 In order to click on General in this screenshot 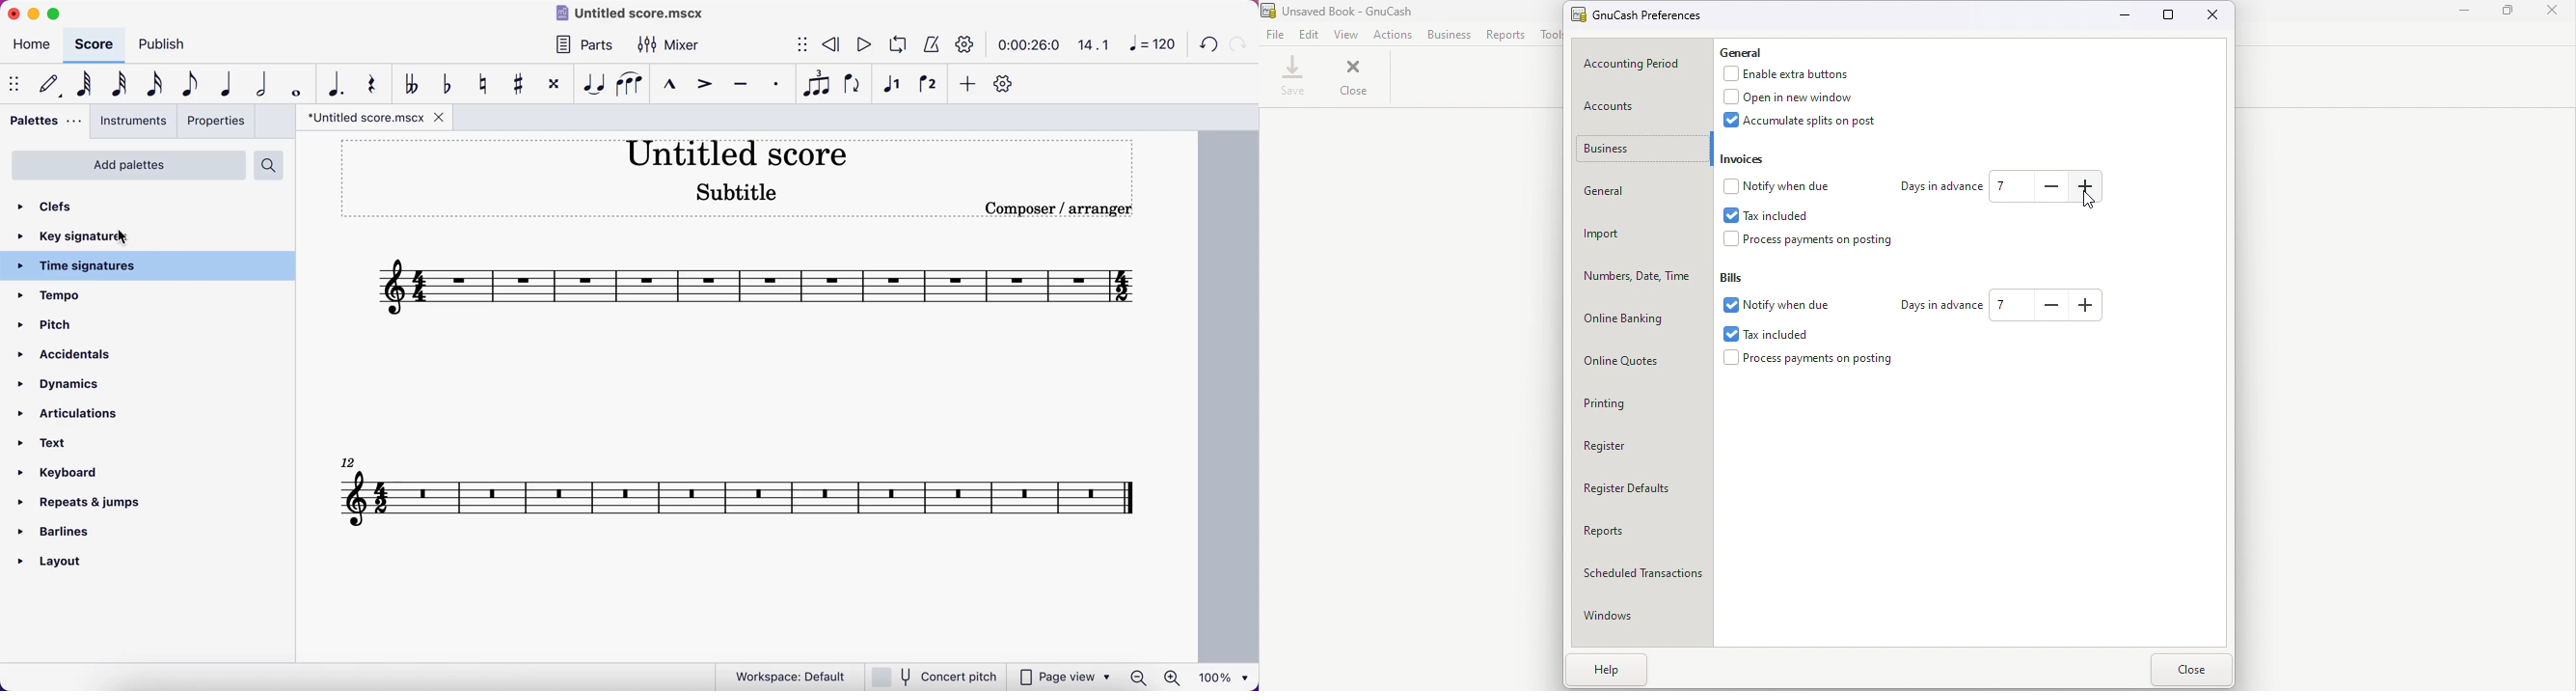, I will do `click(1753, 53)`.